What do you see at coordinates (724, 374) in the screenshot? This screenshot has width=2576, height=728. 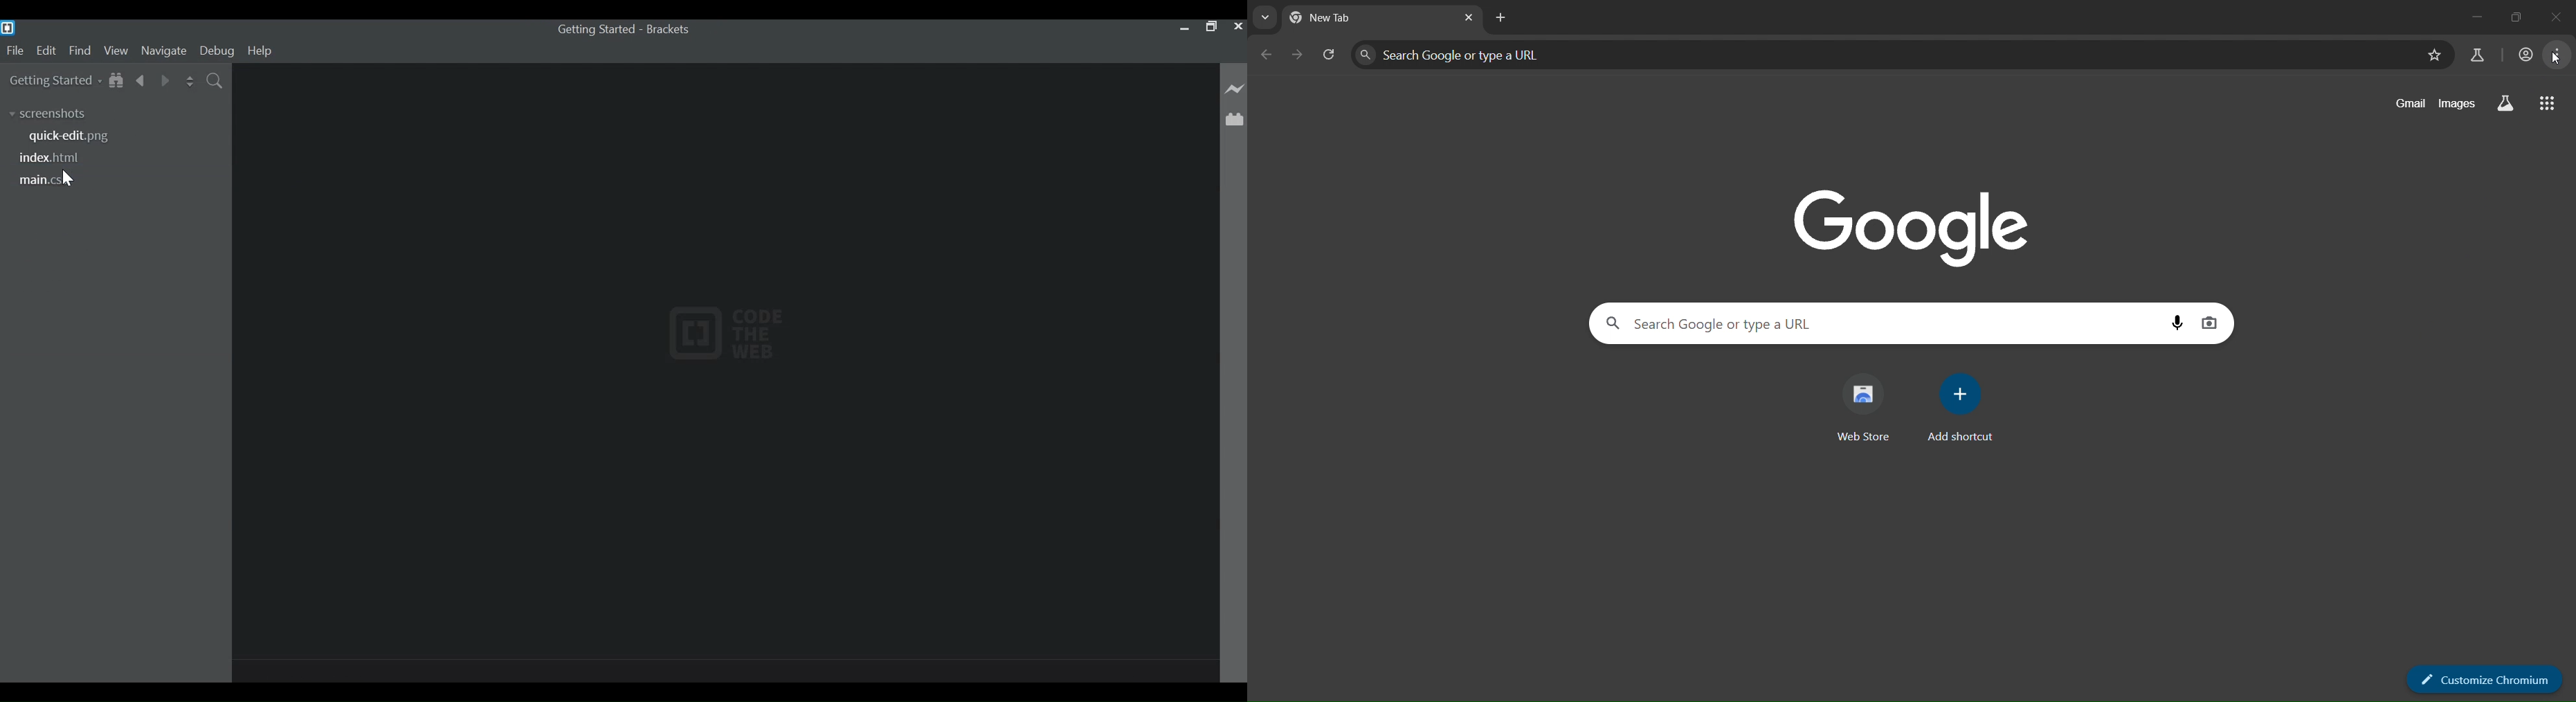 I see `Default Start Screen` at bounding box center [724, 374].